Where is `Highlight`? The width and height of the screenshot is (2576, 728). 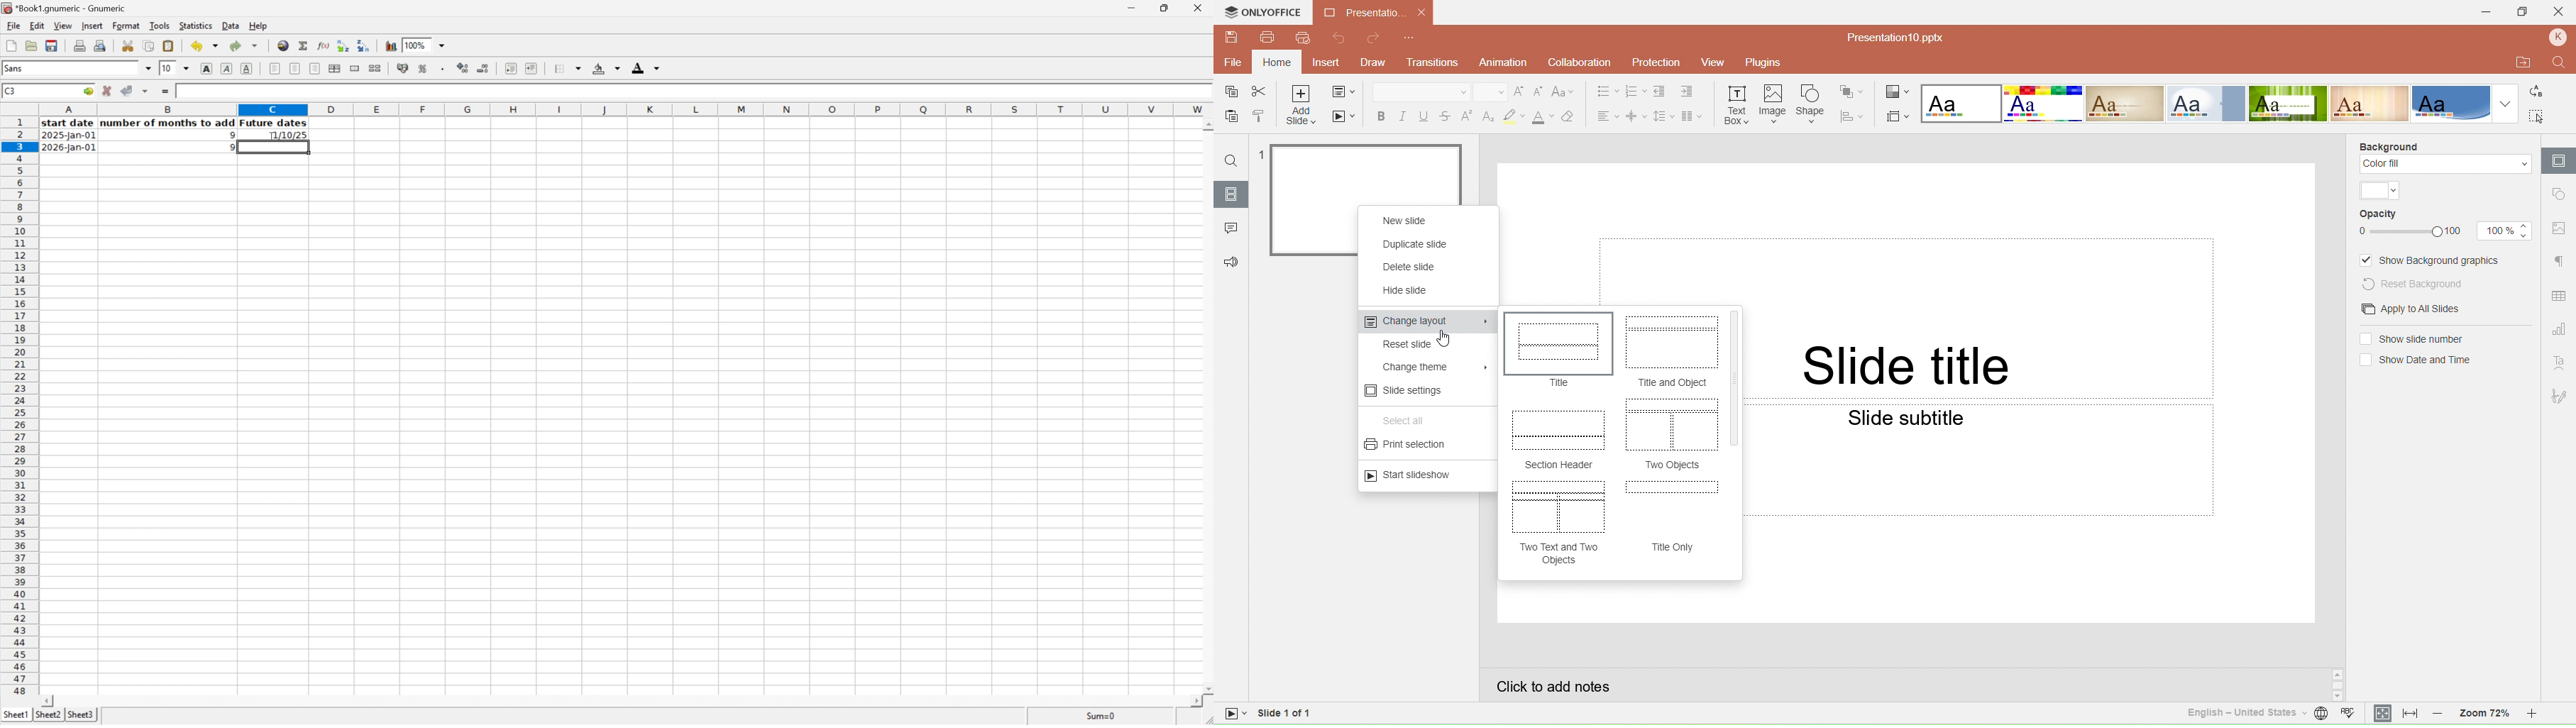
Highlight is located at coordinates (1513, 116).